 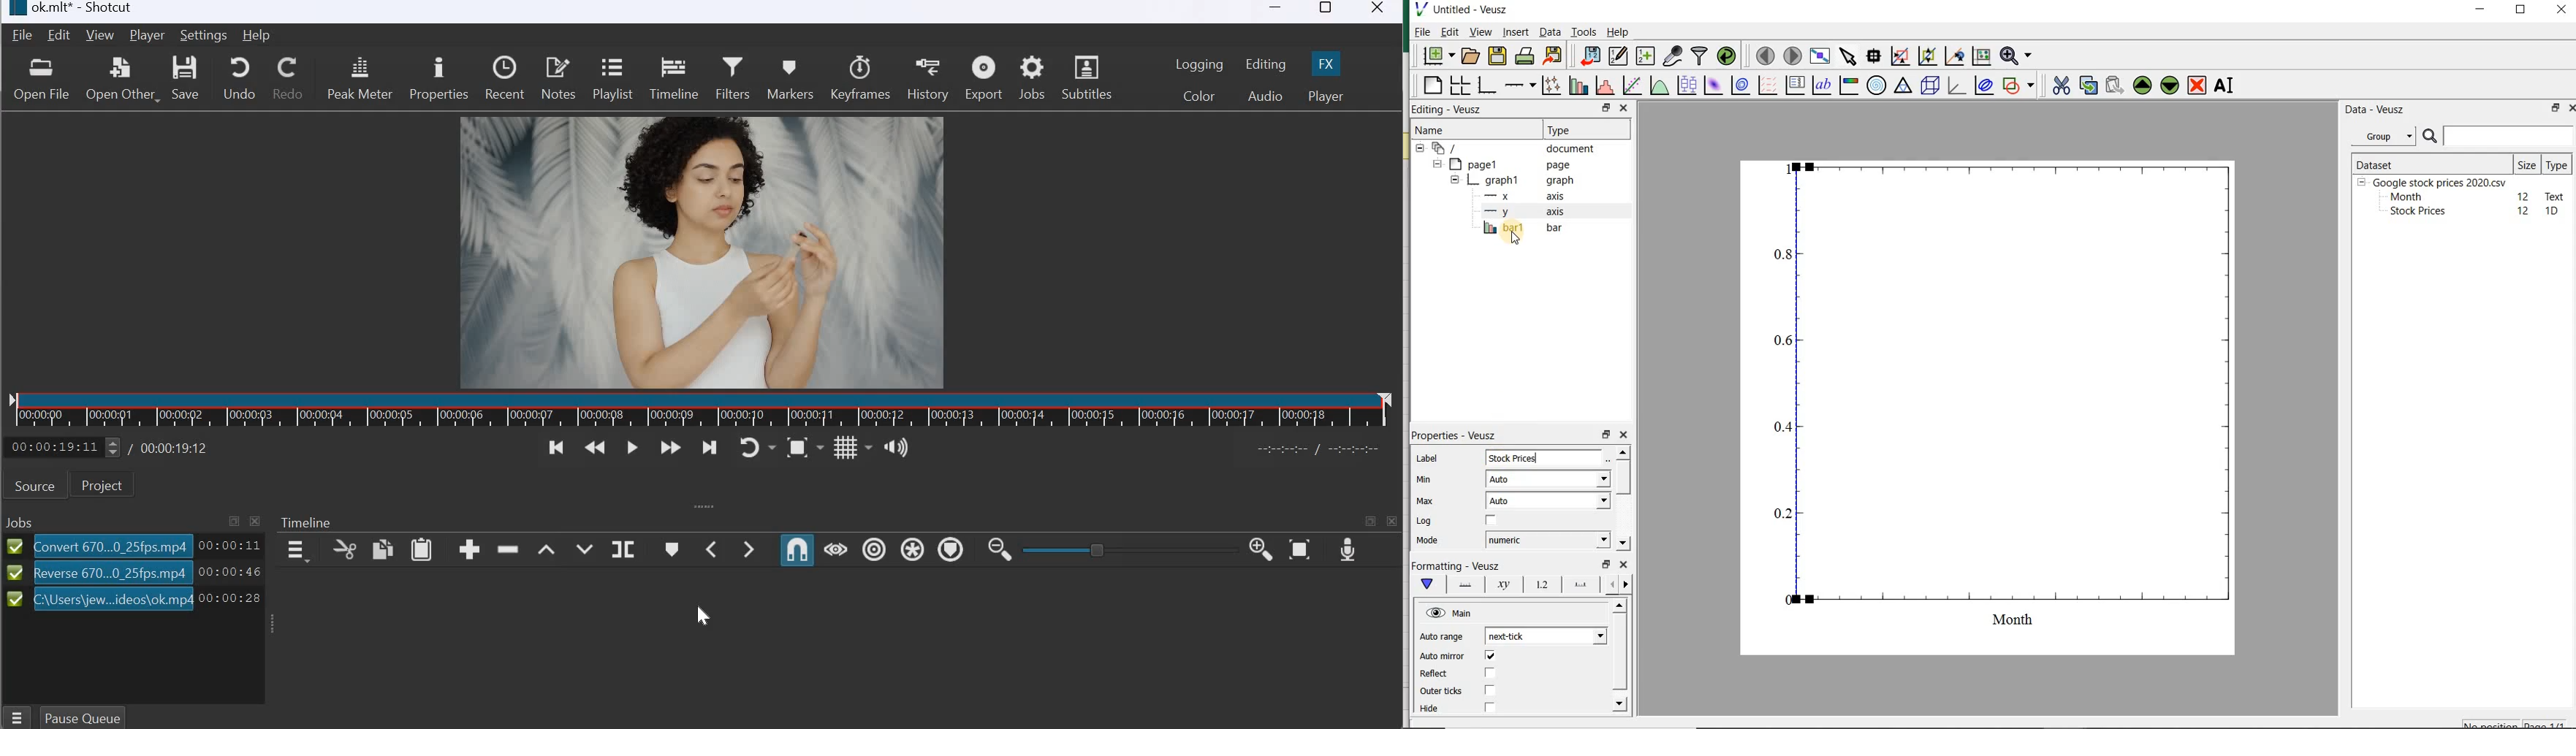 I want to click on ternary graph, so click(x=1903, y=87).